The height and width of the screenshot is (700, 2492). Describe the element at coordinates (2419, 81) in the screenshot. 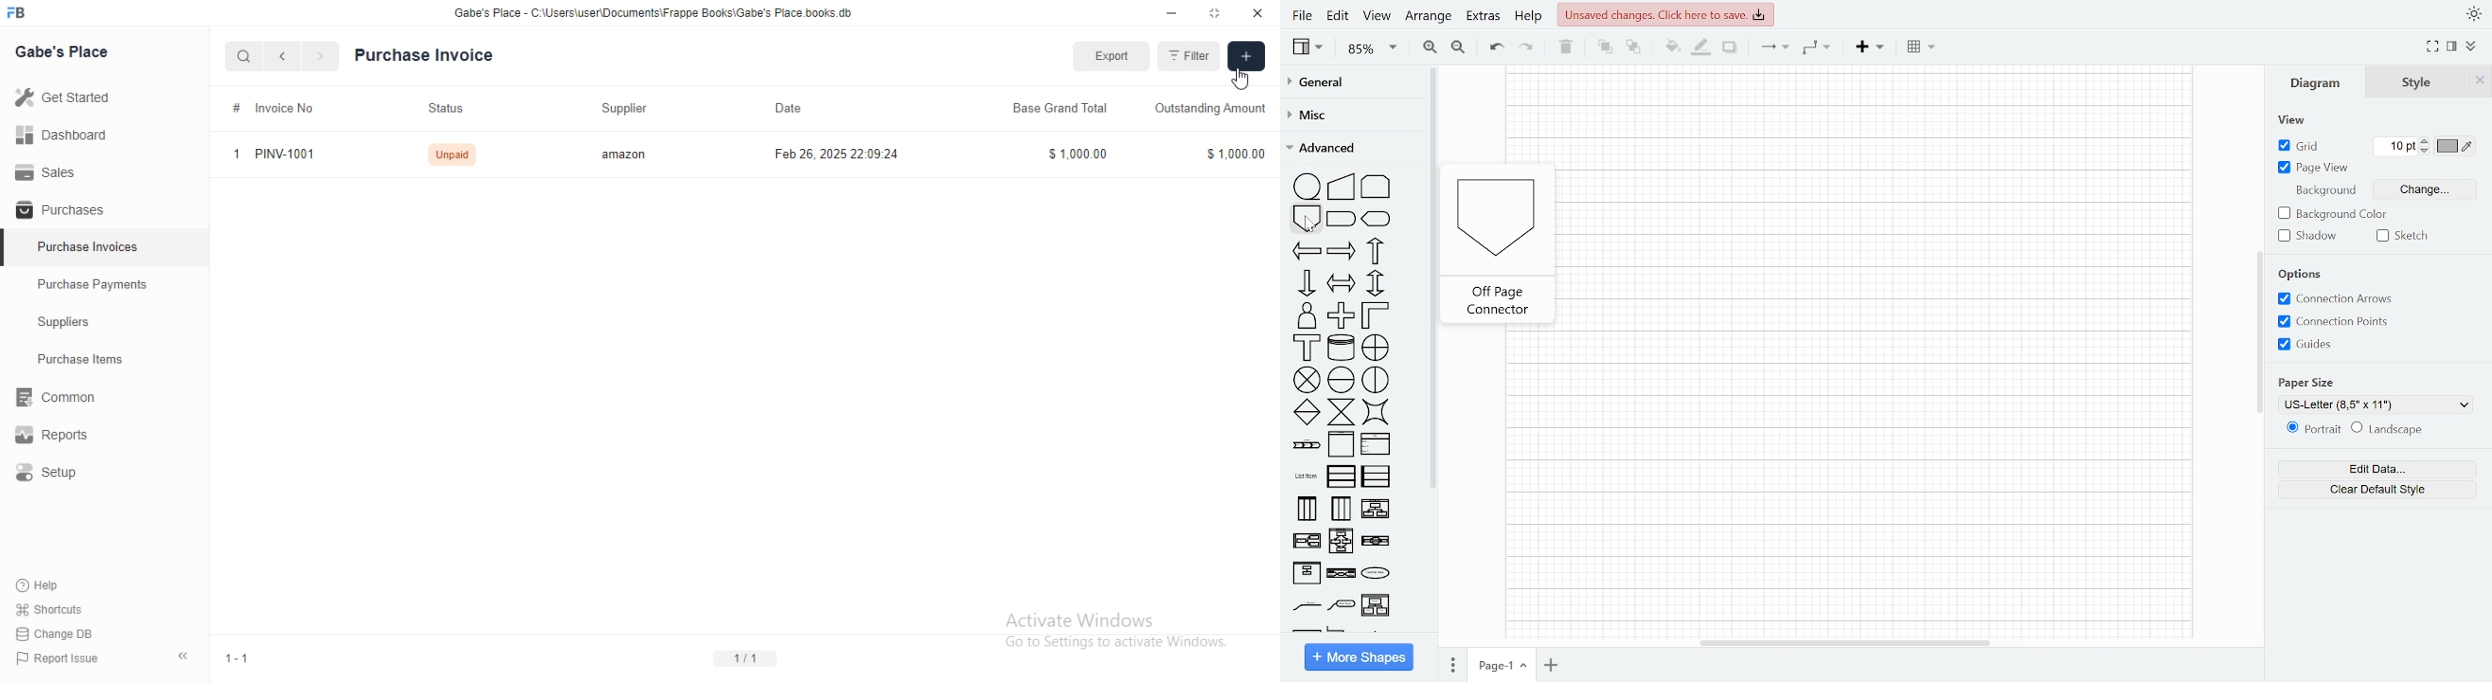

I see `Style` at that location.